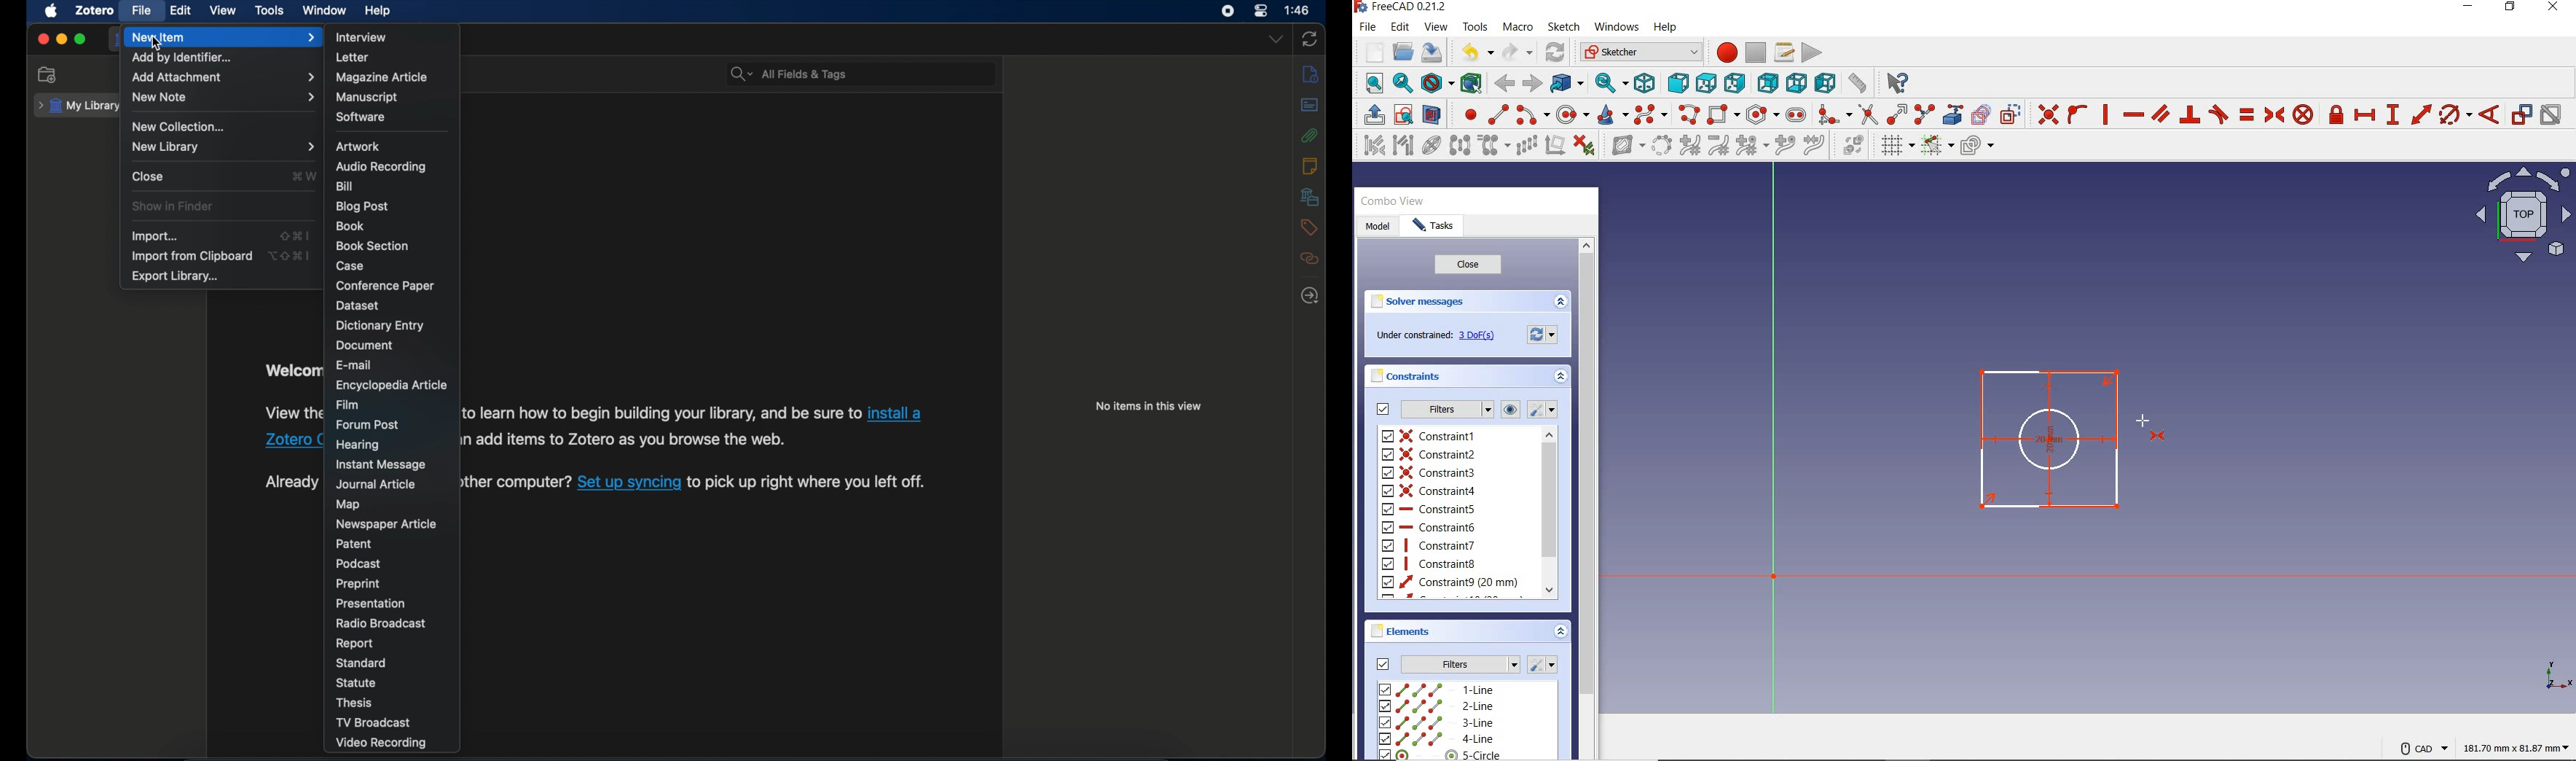 The image size is (2576, 784). What do you see at coordinates (898, 413) in the screenshot?
I see `install a` at bounding box center [898, 413].